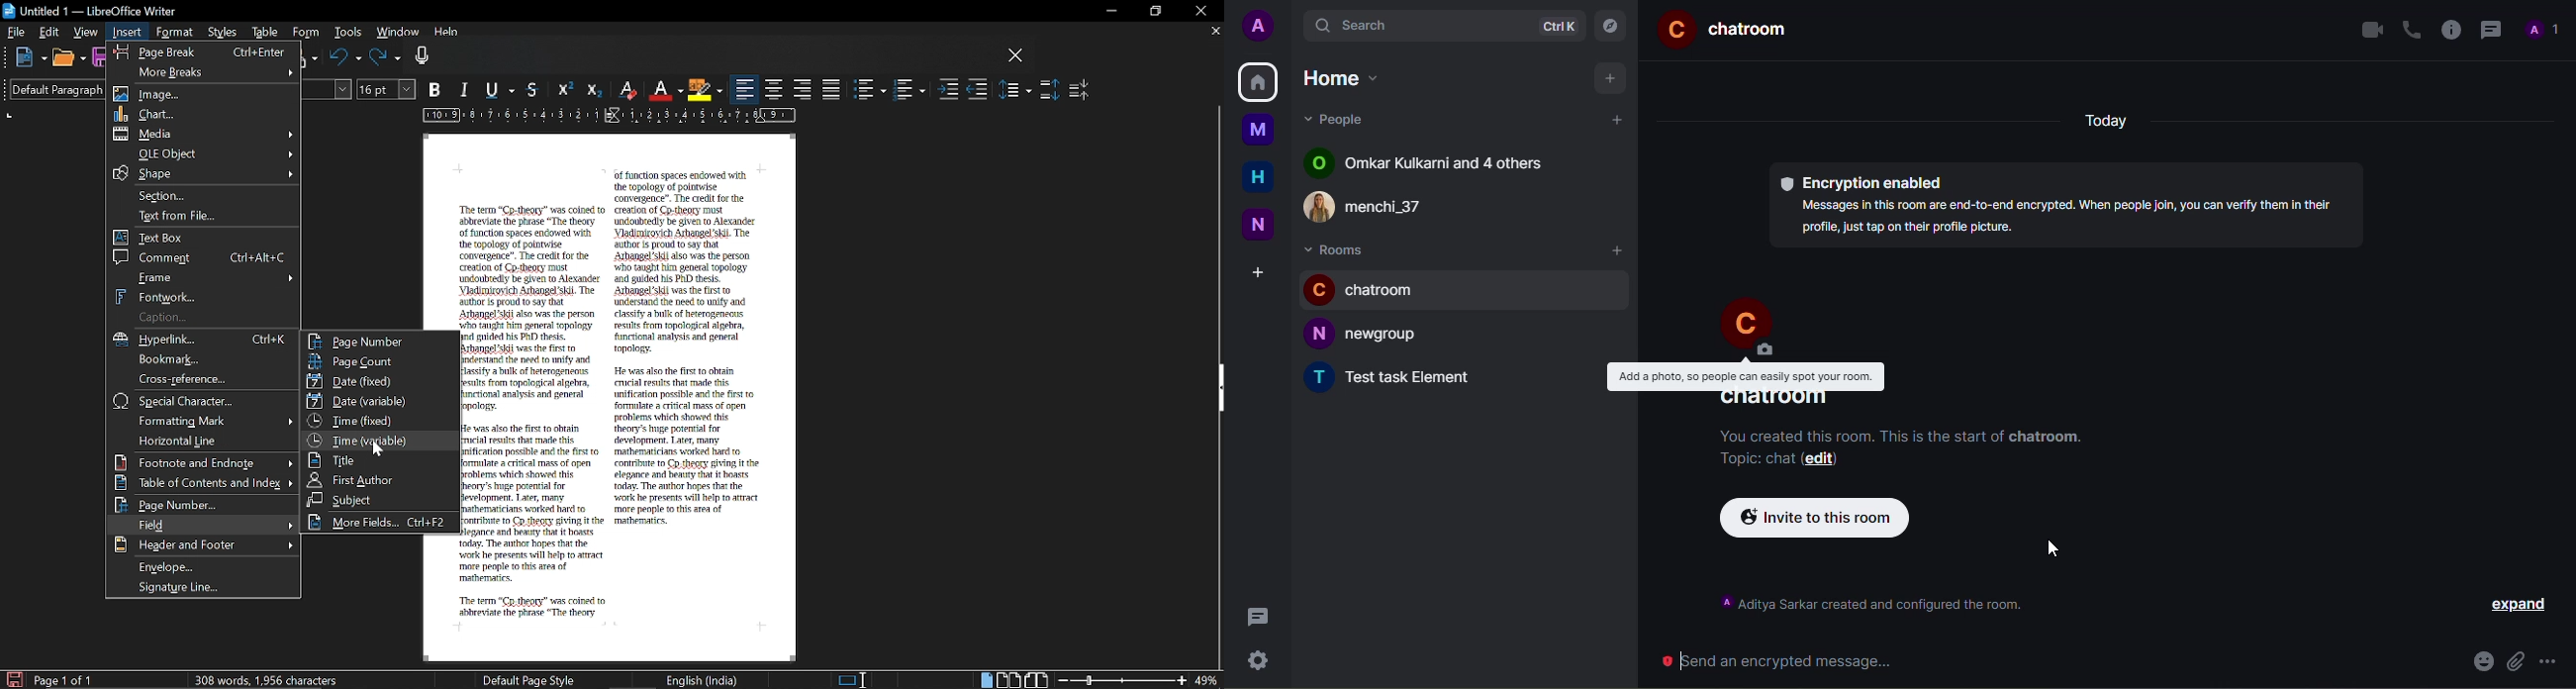 This screenshot has height=700, width=2576. I want to click on chatroom, so click(1733, 27).